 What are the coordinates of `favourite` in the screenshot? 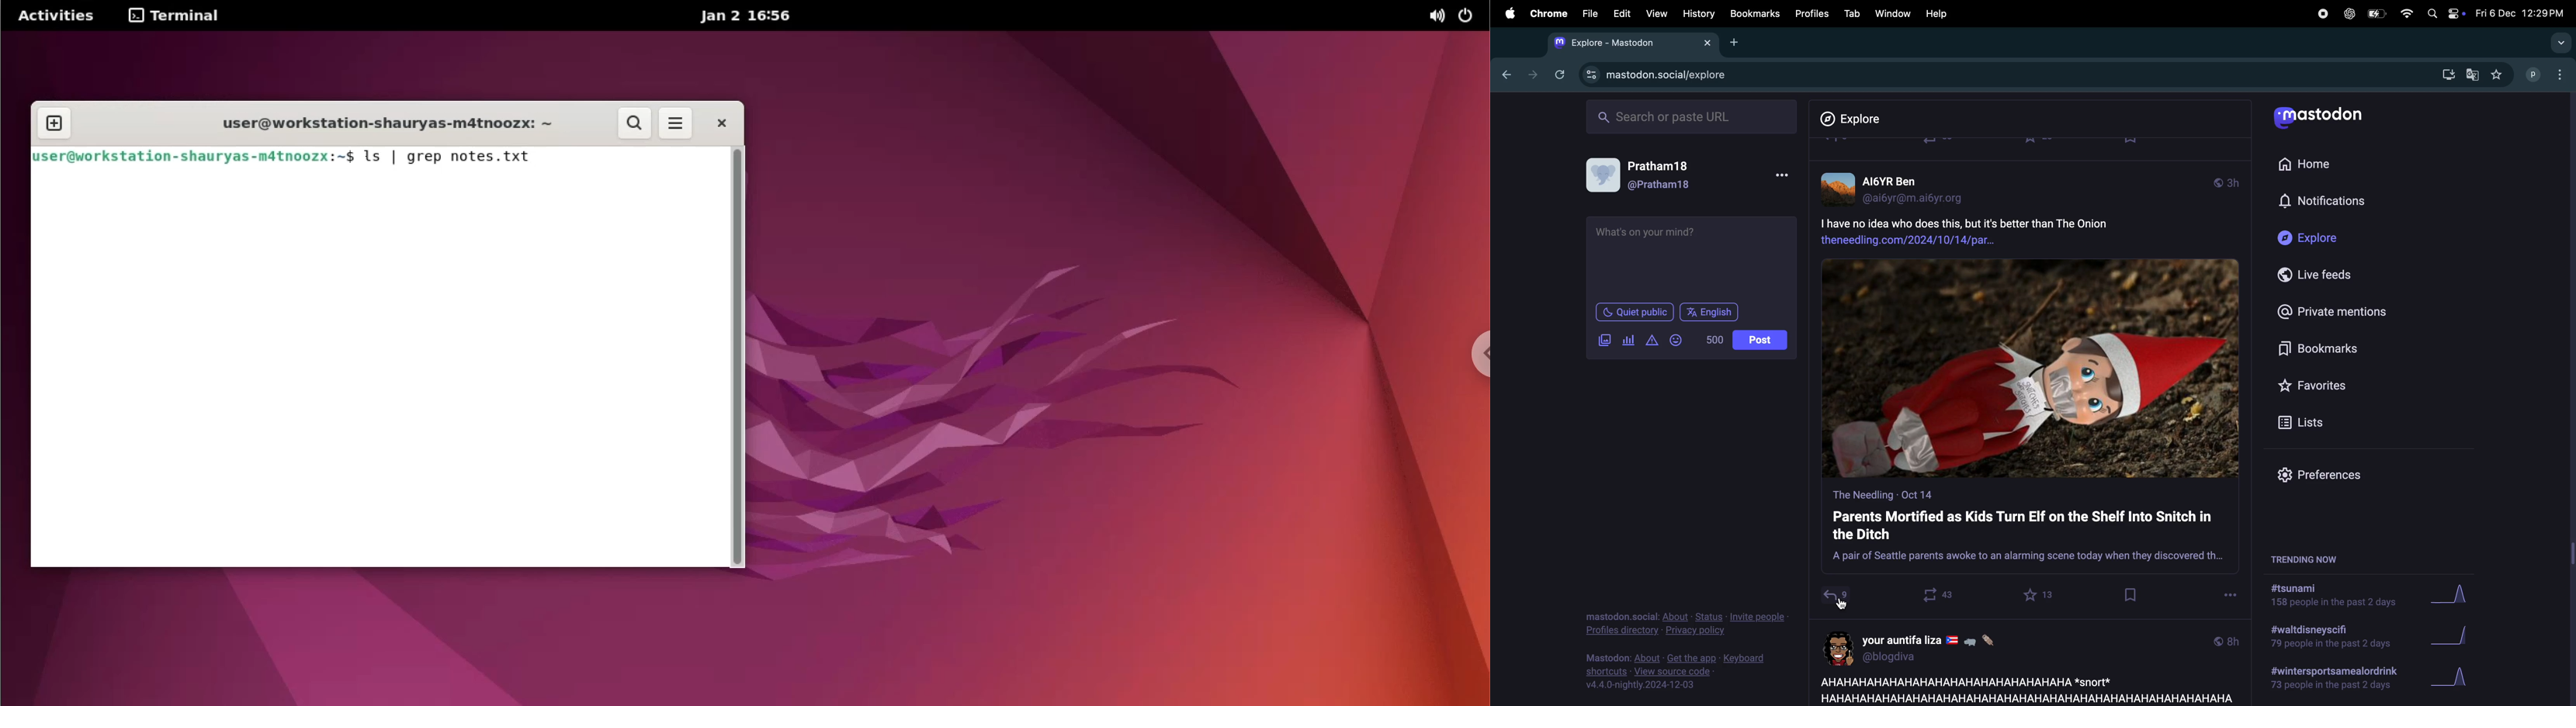 It's located at (2040, 594).